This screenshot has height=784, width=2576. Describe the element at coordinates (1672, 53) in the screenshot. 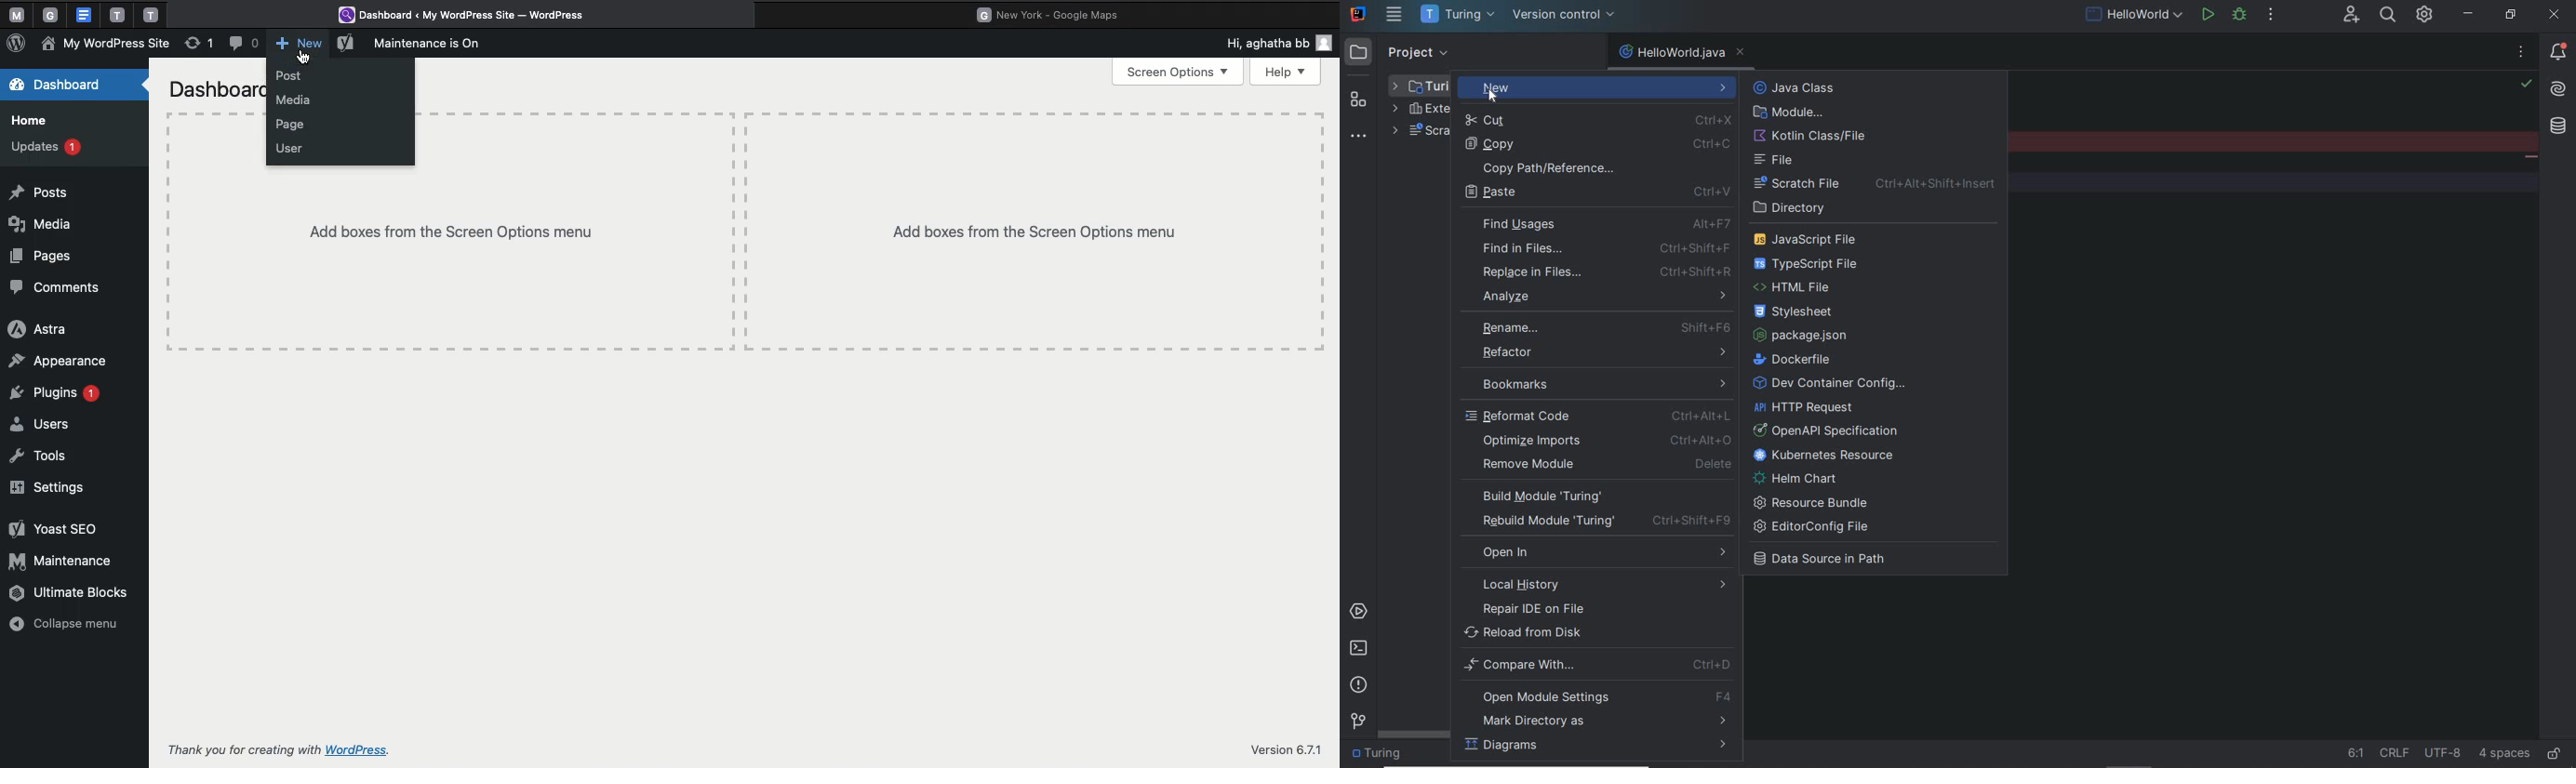

I see `file name` at that location.